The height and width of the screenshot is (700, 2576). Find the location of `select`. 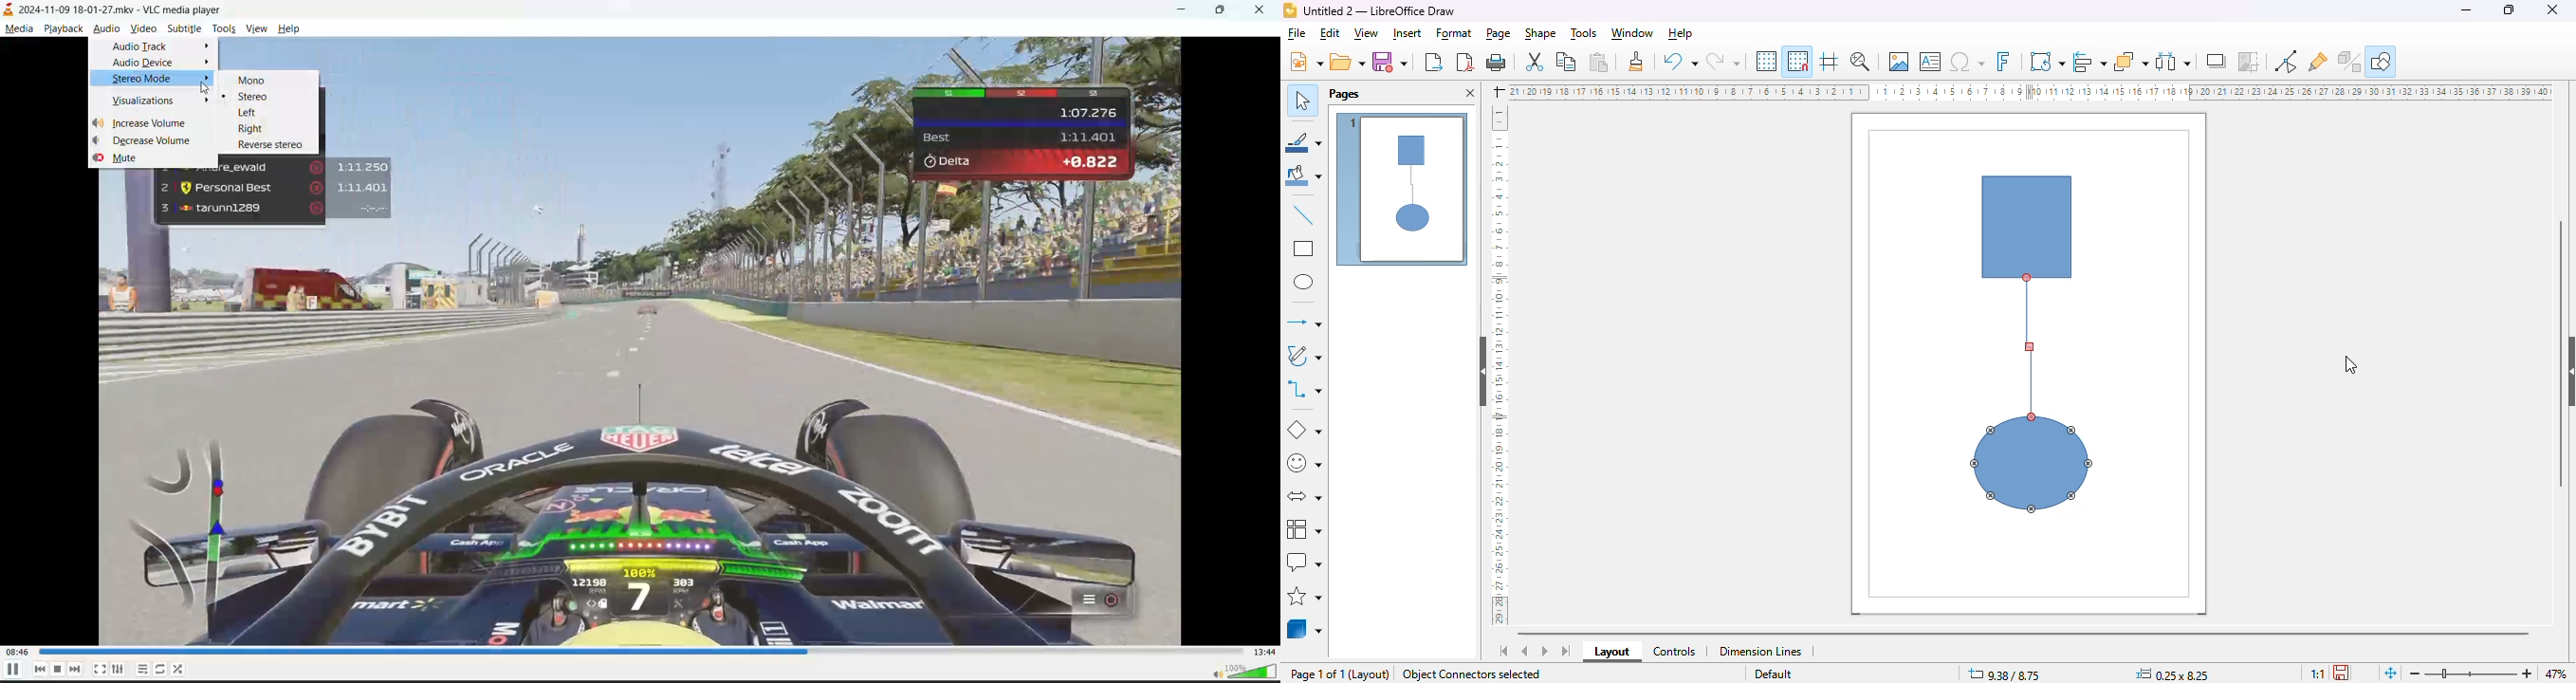

select is located at coordinates (1302, 99).